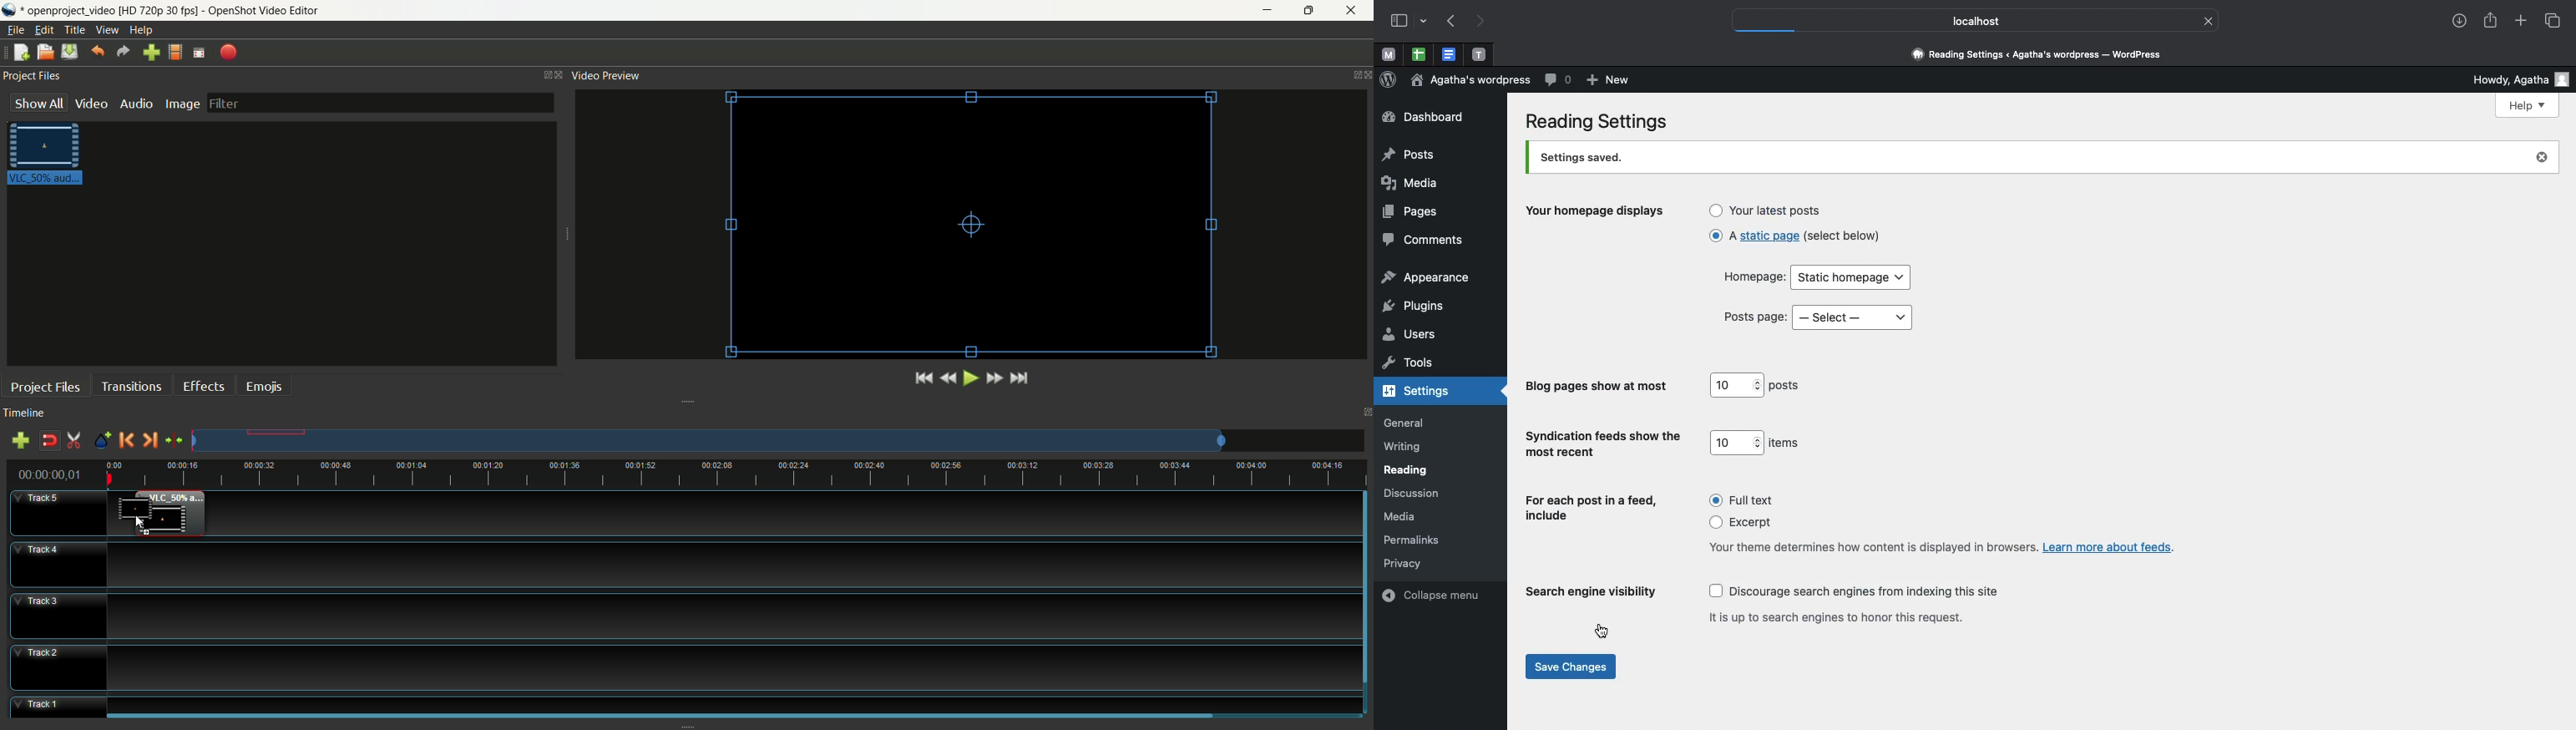 The height and width of the screenshot is (756, 2576). What do you see at coordinates (1733, 523) in the screenshot?
I see `excerpt` at bounding box center [1733, 523].